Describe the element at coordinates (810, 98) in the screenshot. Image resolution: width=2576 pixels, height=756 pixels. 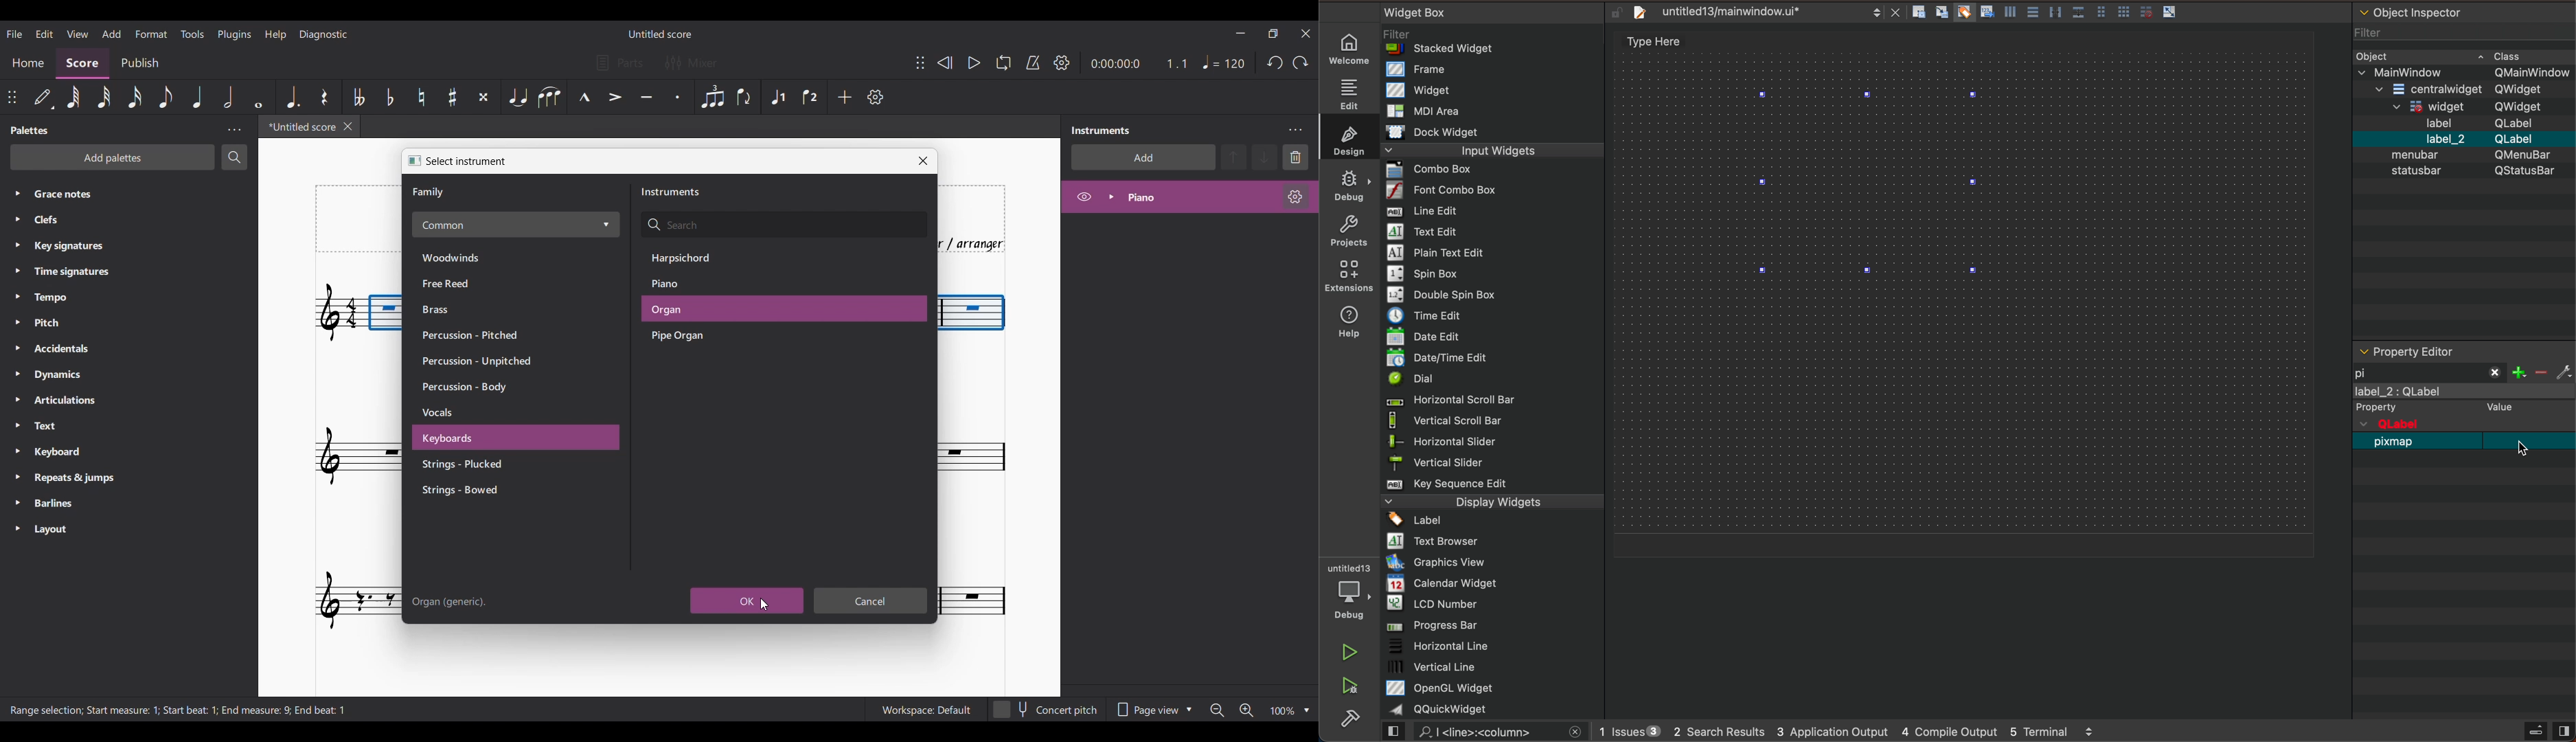
I see `Voice 2` at that location.